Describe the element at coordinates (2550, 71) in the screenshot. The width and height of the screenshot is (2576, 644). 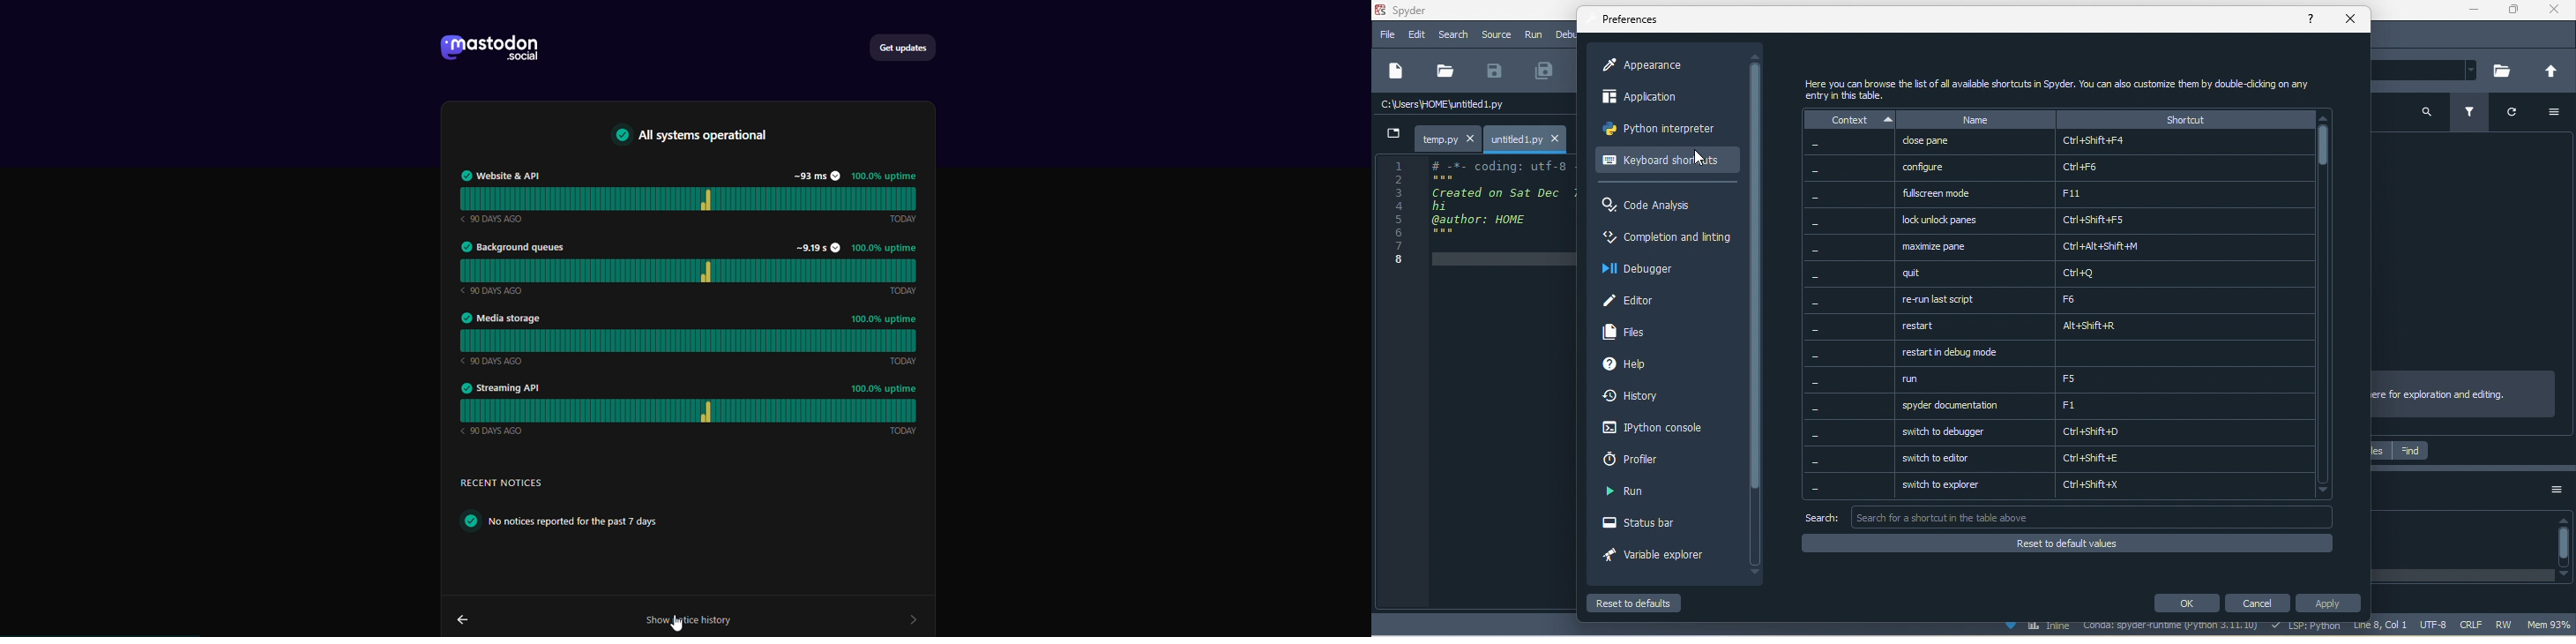
I see `change to parent directoy` at that location.